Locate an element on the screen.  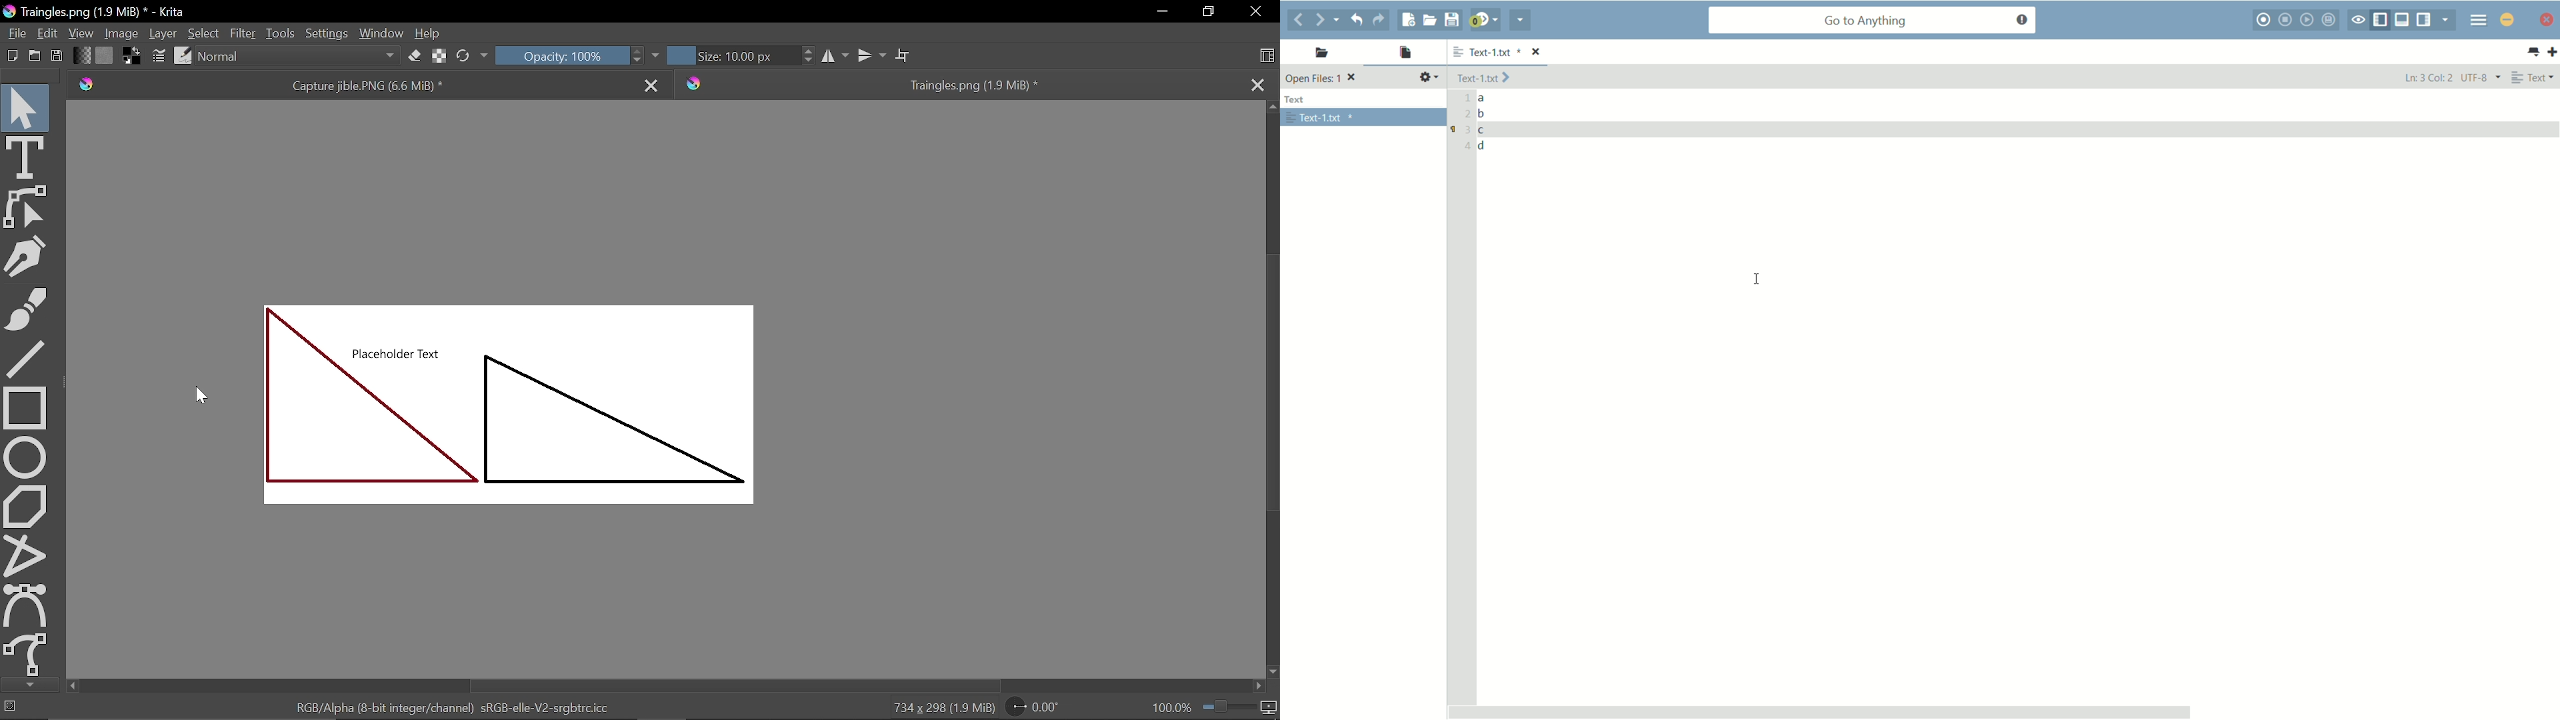
Ellipse tool is located at coordinates (25, 457).